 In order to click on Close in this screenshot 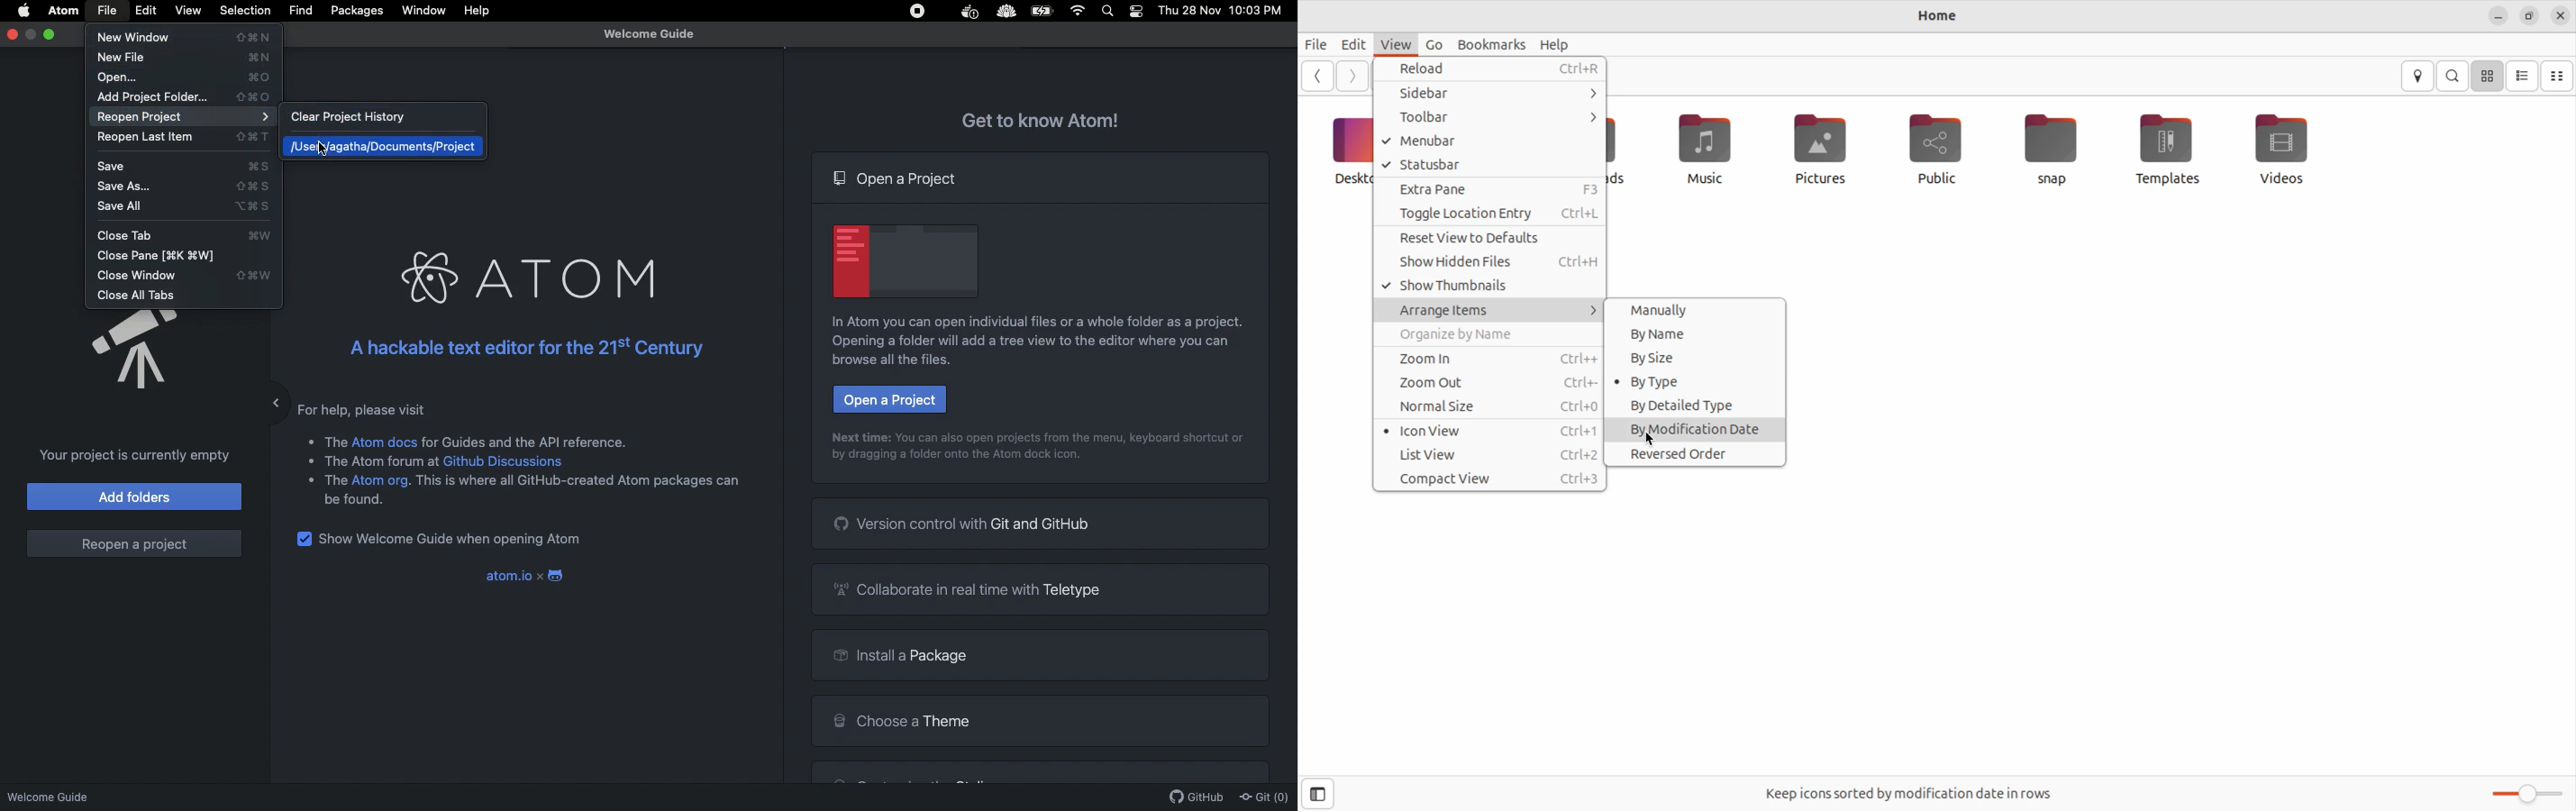, I will do `click(14, 33)`.